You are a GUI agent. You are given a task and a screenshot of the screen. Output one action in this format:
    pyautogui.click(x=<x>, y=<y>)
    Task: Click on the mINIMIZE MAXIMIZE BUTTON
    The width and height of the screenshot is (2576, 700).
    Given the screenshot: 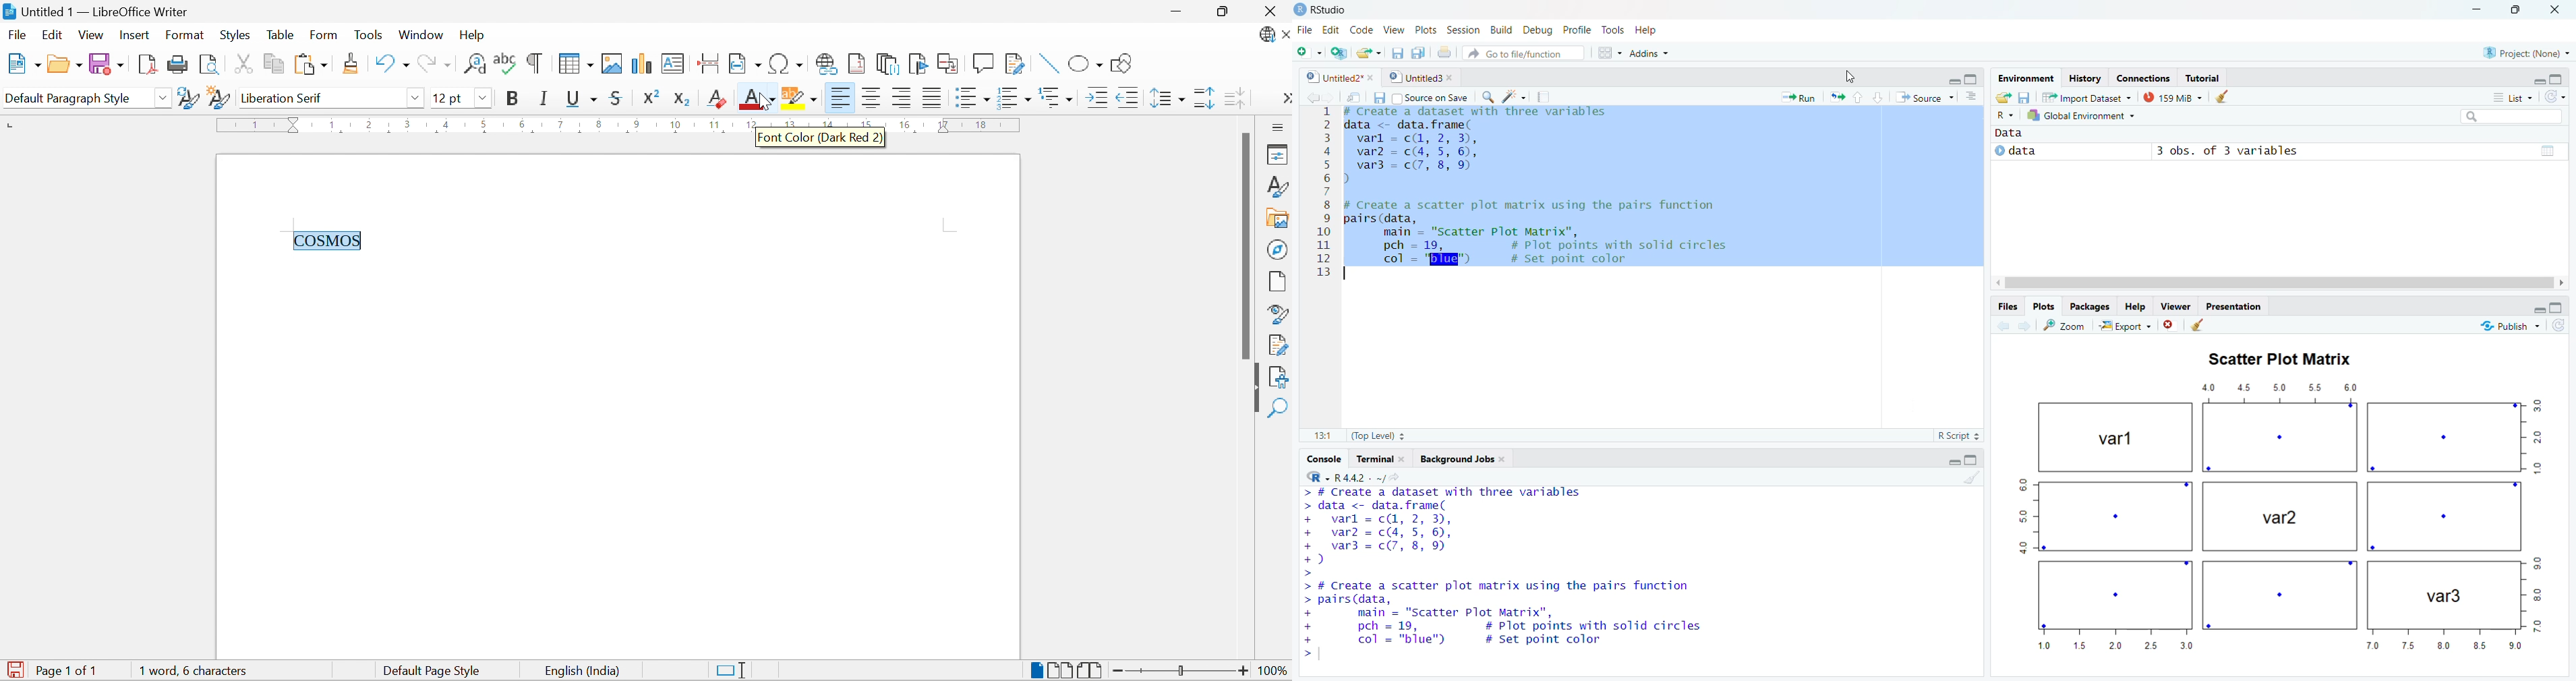 What is the action you would take?
    pyautogui.click(x=1964, y=461)
    